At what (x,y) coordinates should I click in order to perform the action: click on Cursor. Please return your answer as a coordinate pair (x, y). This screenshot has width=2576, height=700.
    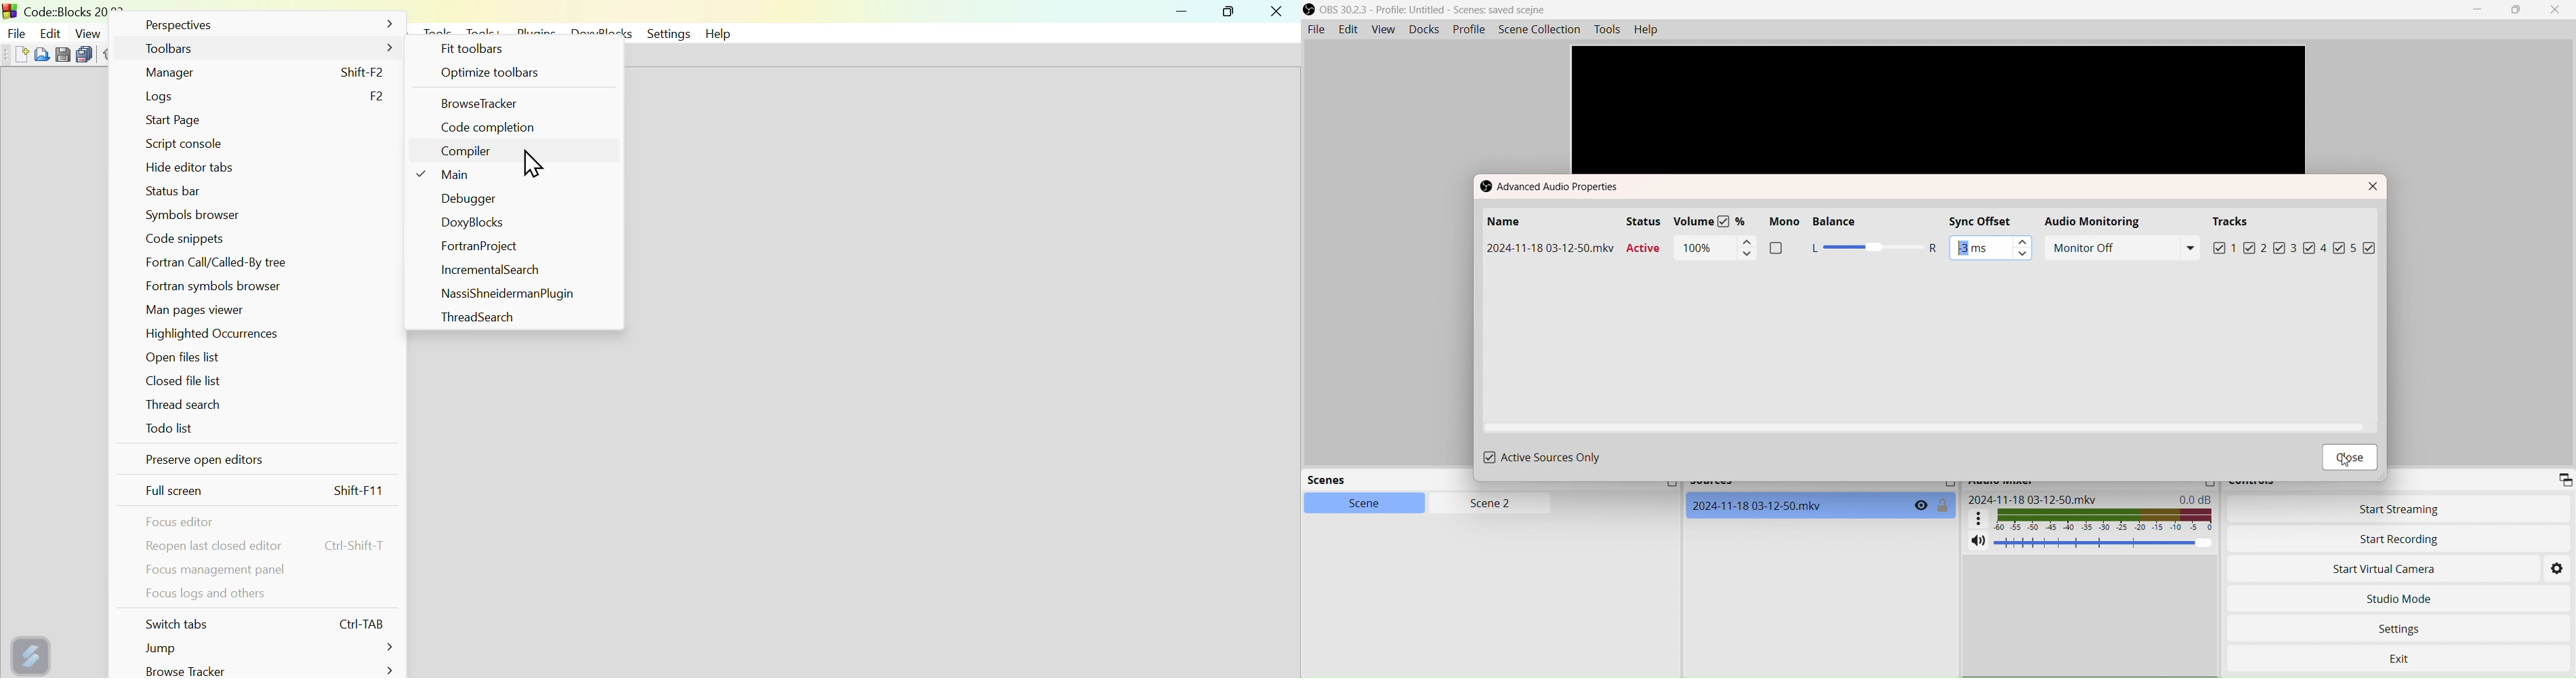
    Looking at the image, I should click on (536, 165).